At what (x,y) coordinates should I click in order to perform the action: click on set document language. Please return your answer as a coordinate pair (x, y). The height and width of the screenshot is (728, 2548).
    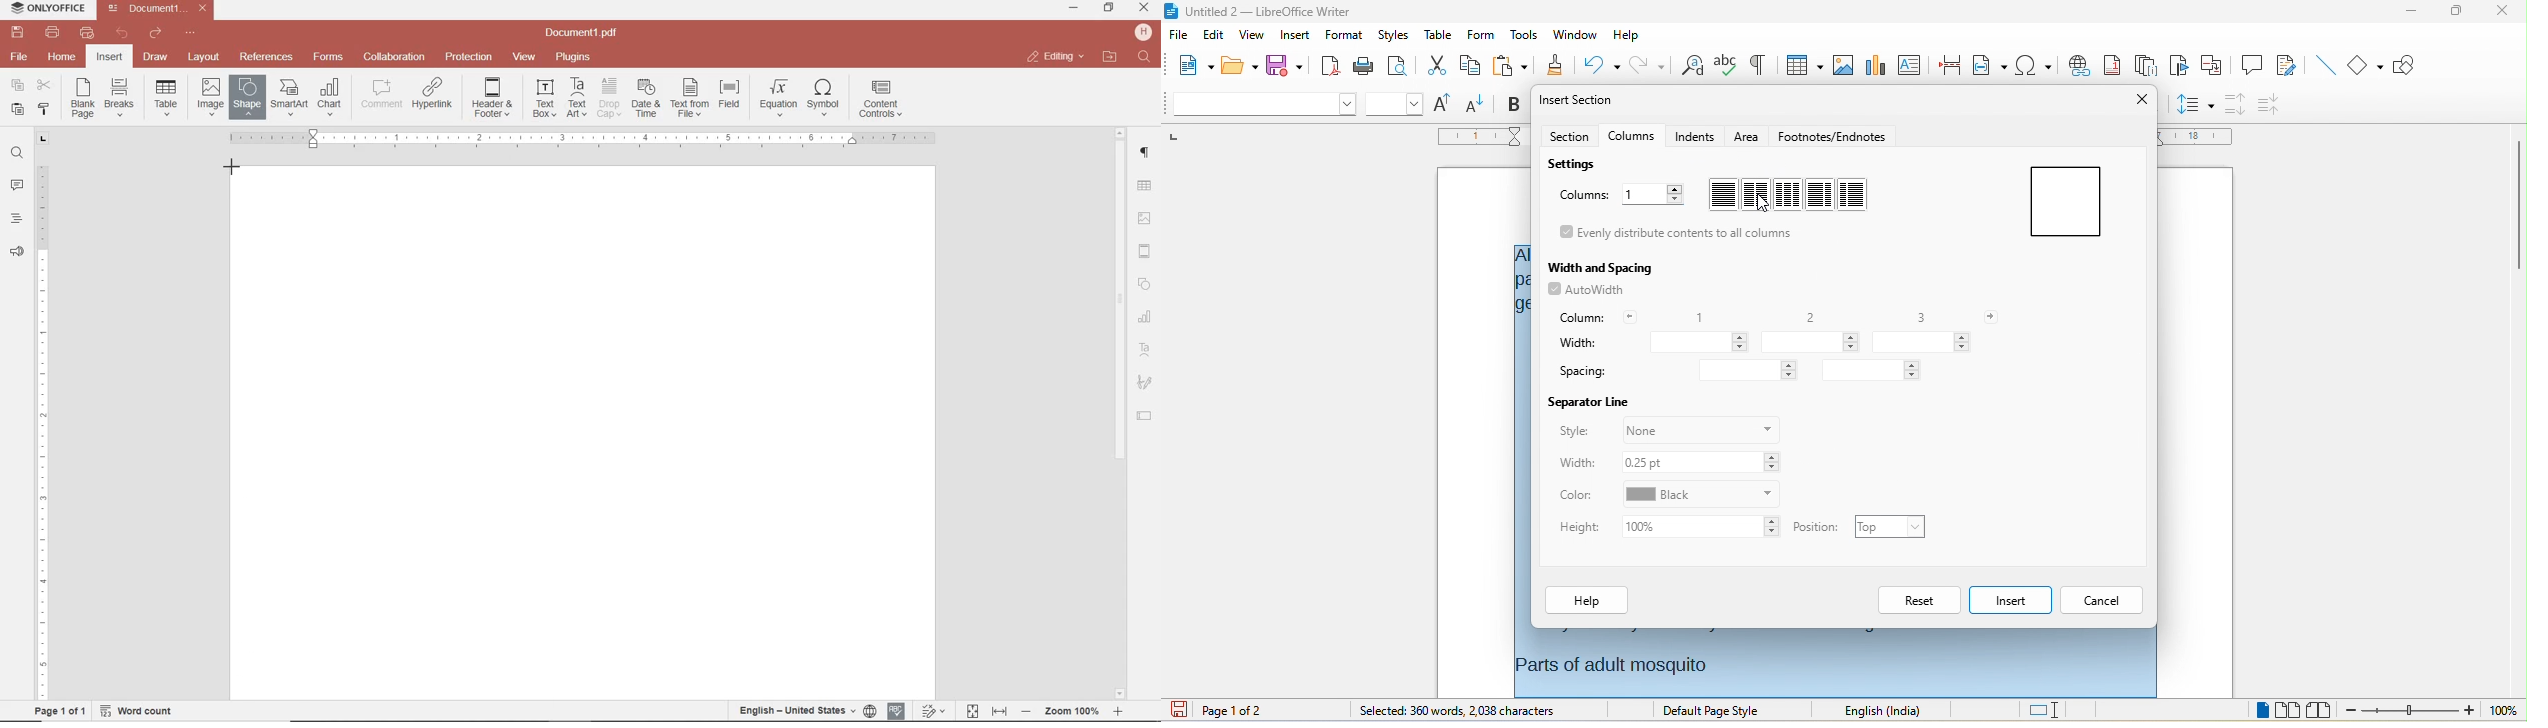
    Looking at the image, I should click on (806, 710).